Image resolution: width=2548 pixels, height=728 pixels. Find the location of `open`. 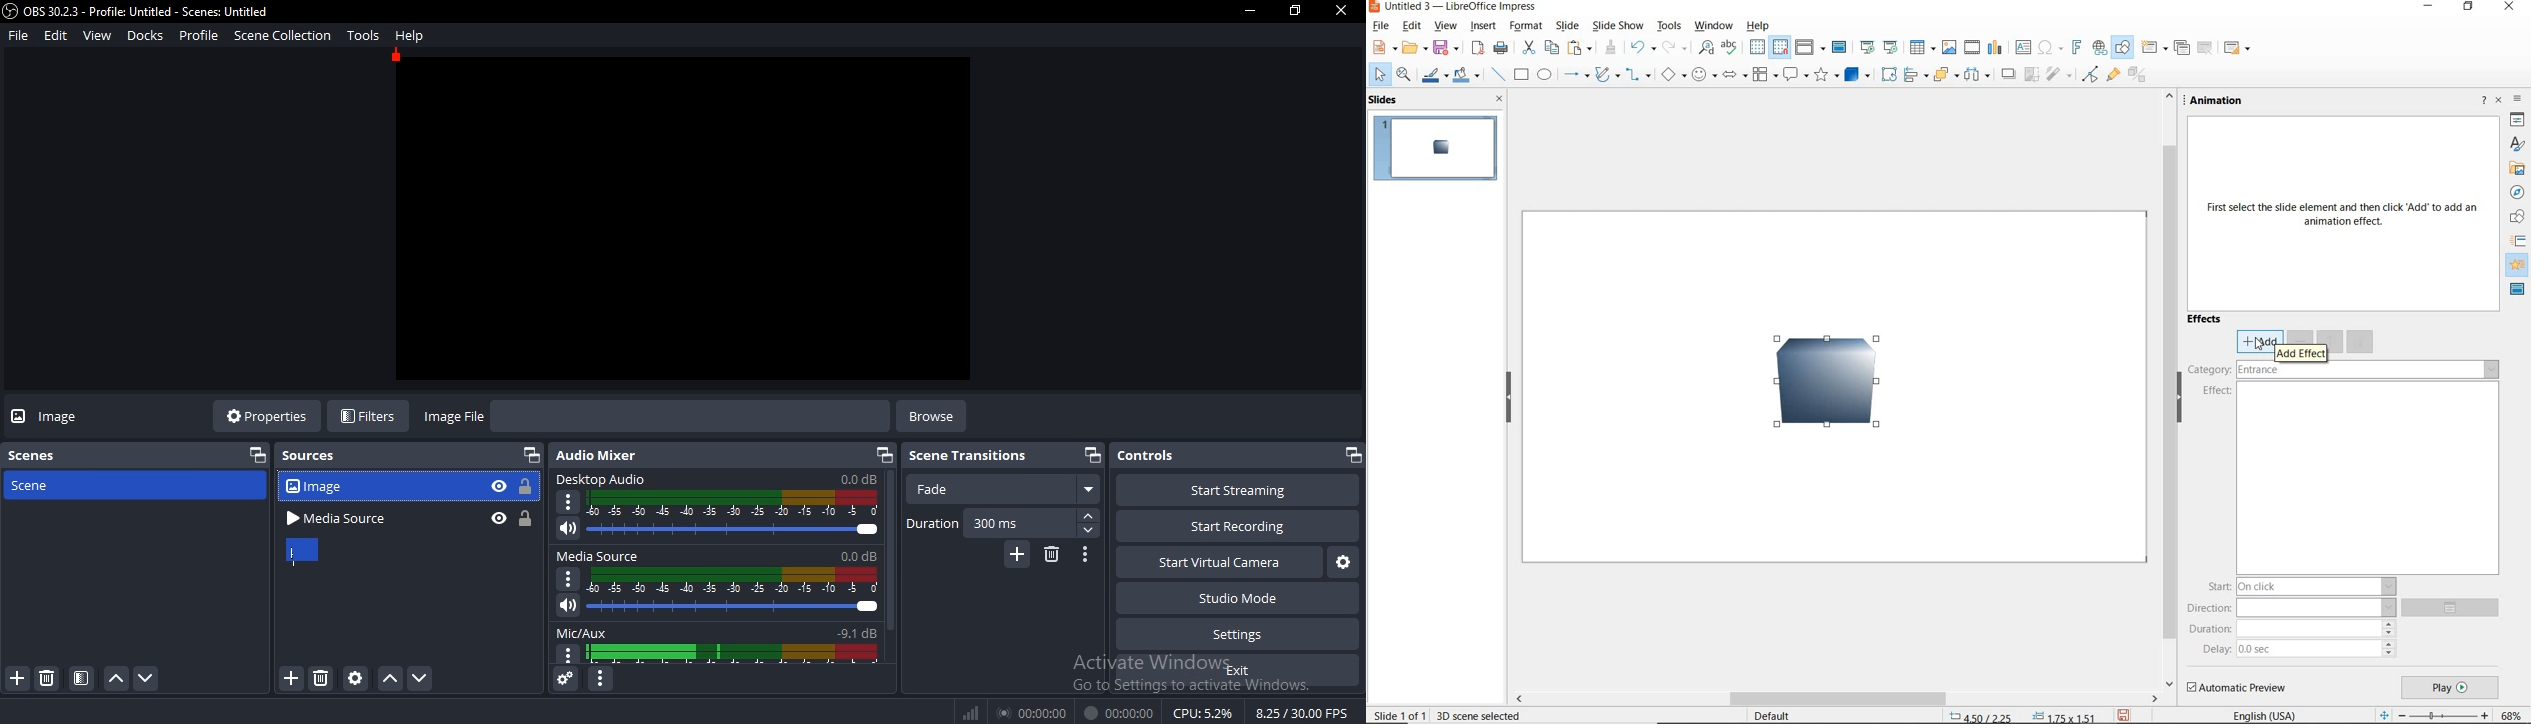

open is located at coordinates (1417, 48).